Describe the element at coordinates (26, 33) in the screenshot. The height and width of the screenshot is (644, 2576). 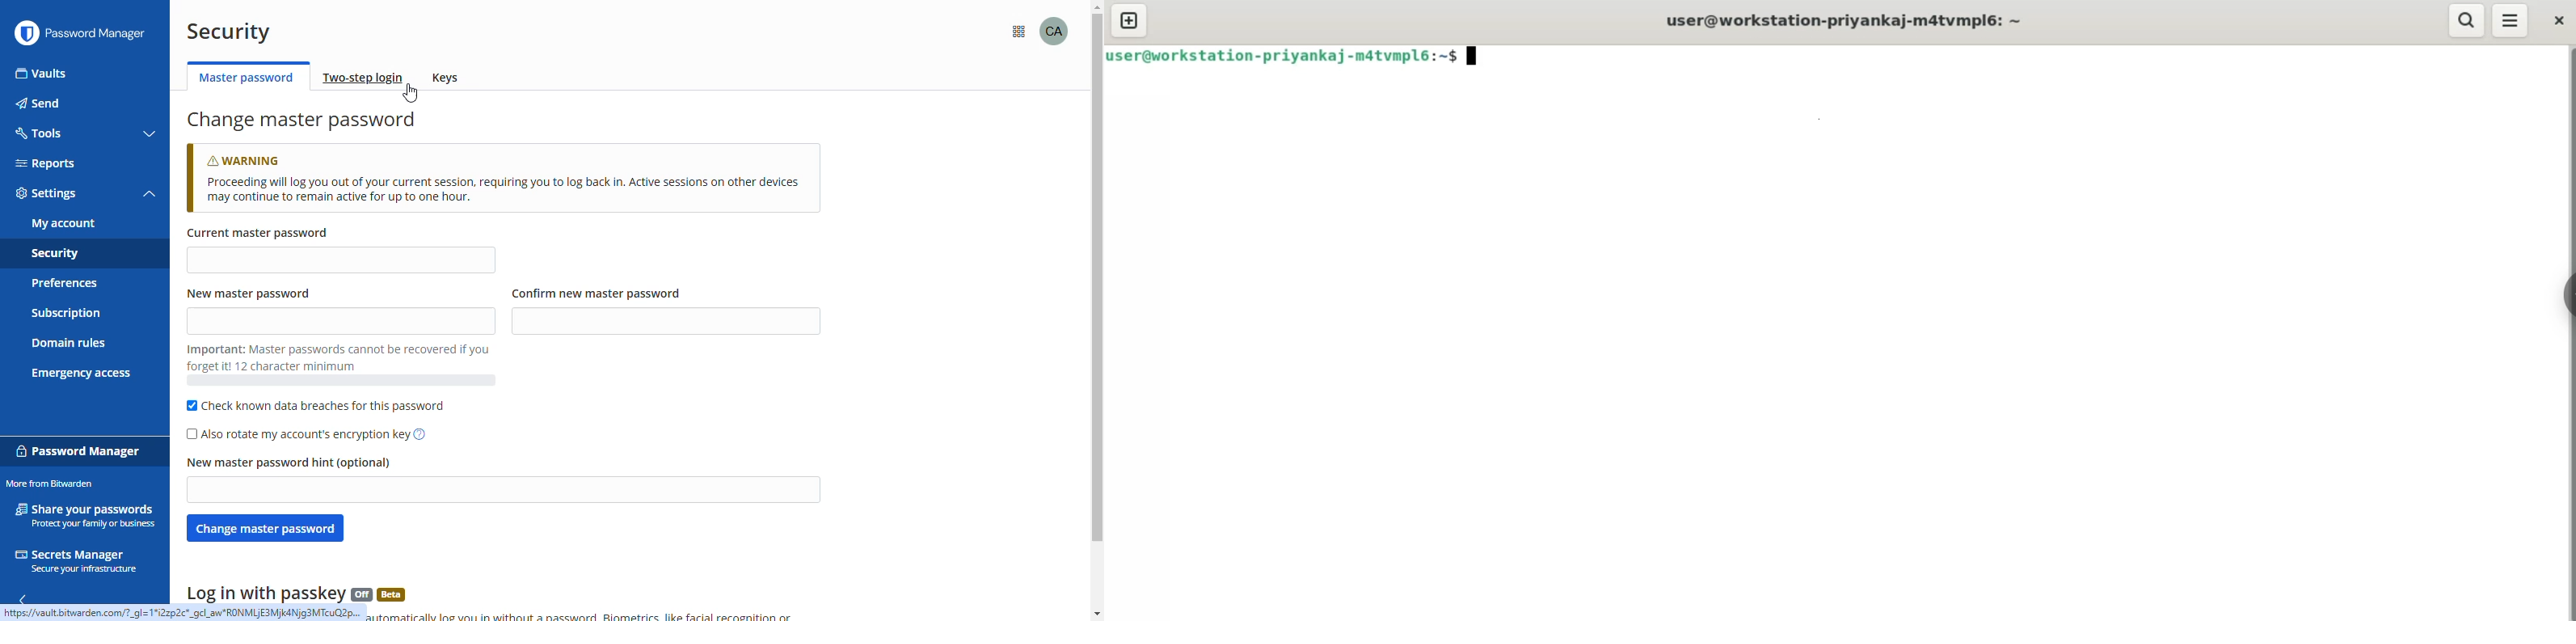
I see `logo` at that location.